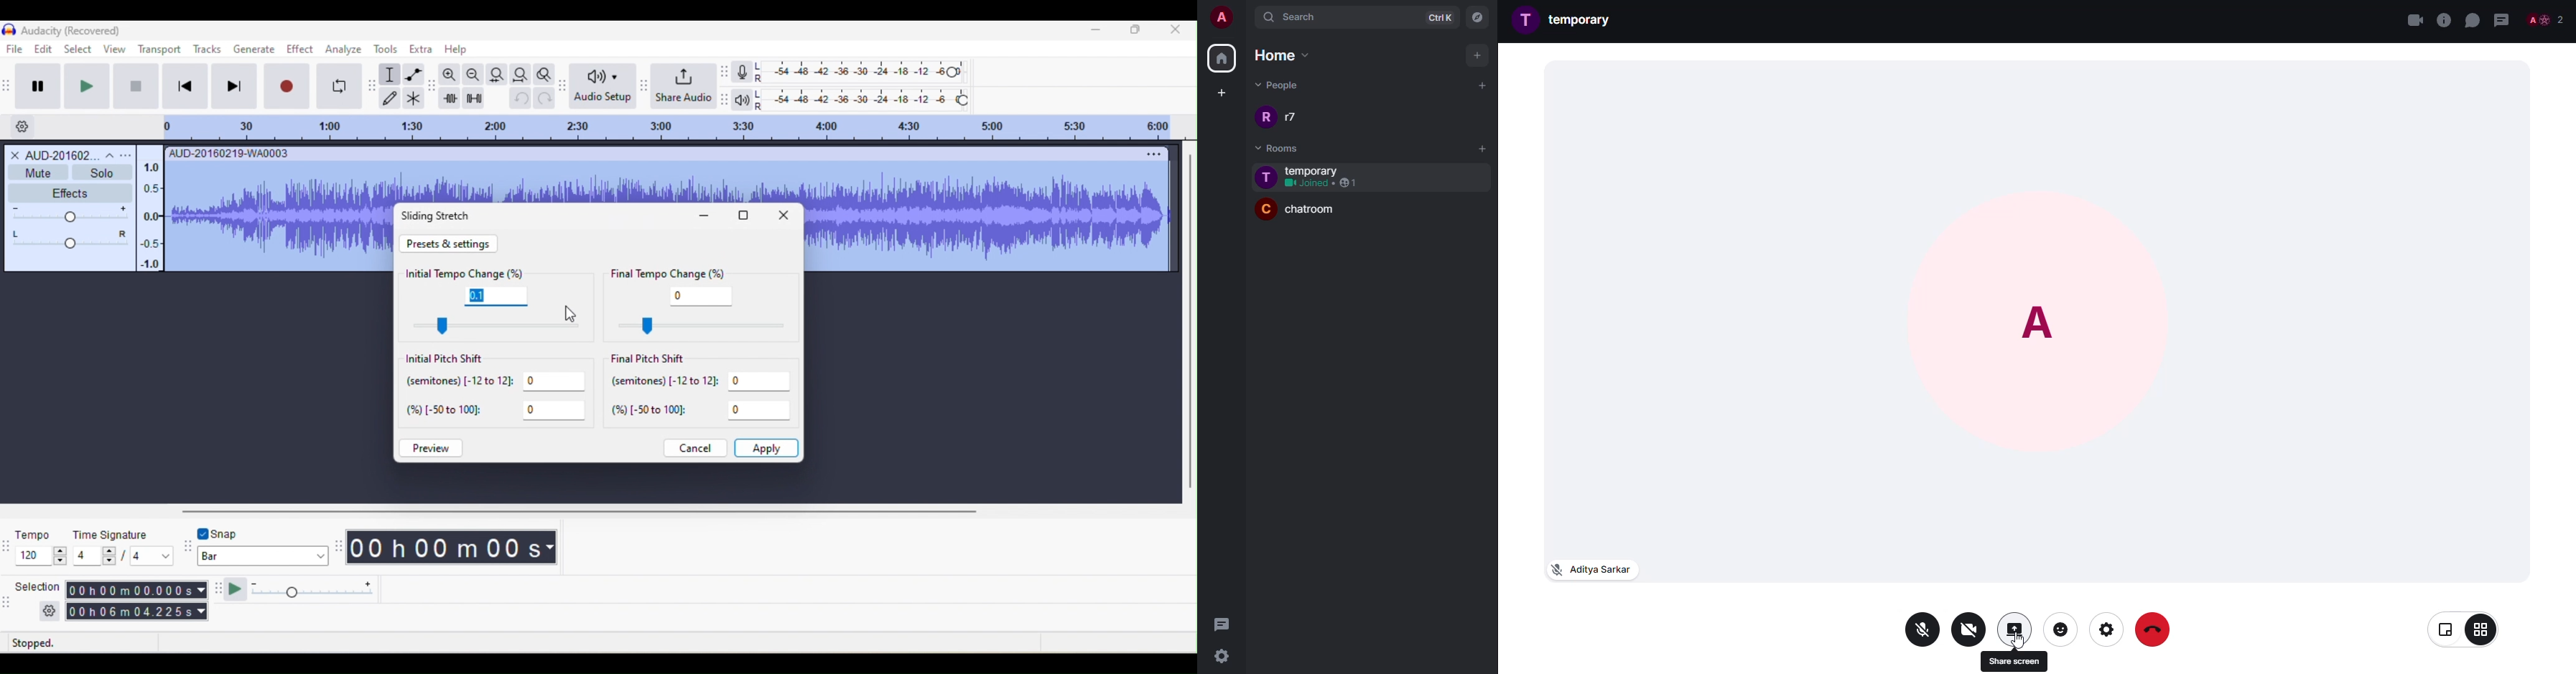  Describe the element at coordinates (254, 49) in the screenshot. I see `generate` at that location.